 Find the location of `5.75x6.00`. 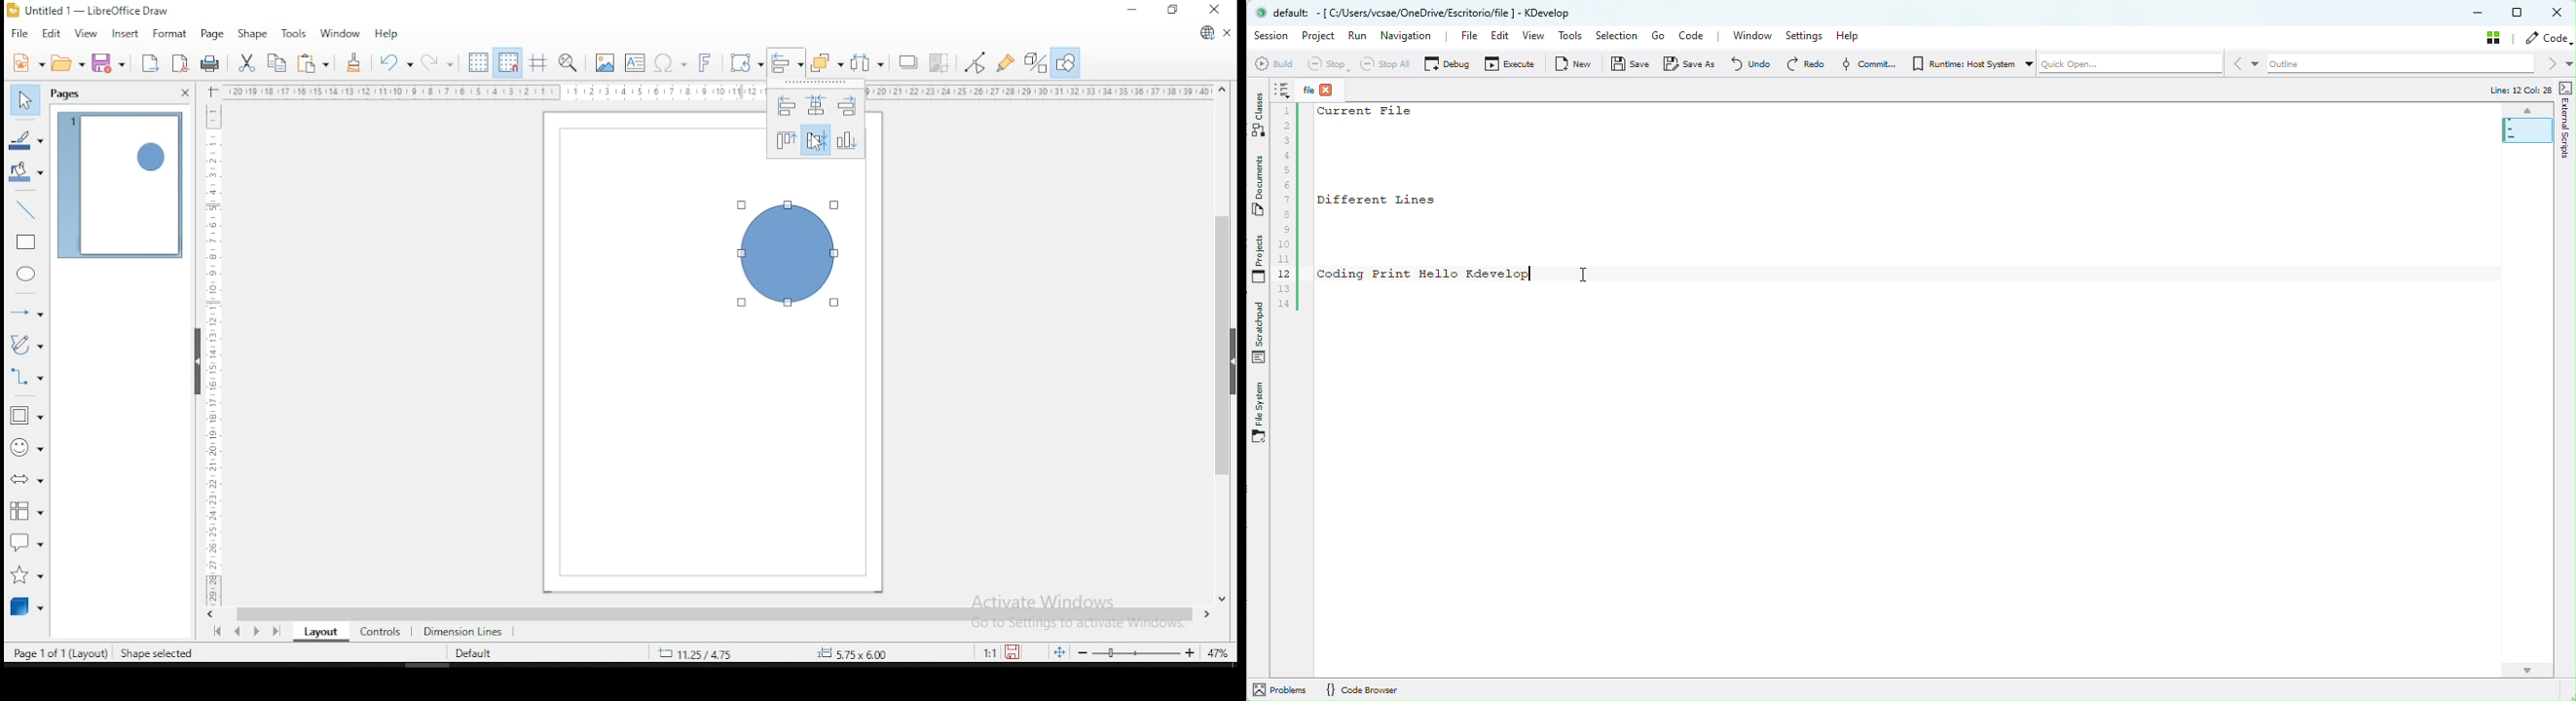

5.75x6.00 is located at coordinates (850, 653).